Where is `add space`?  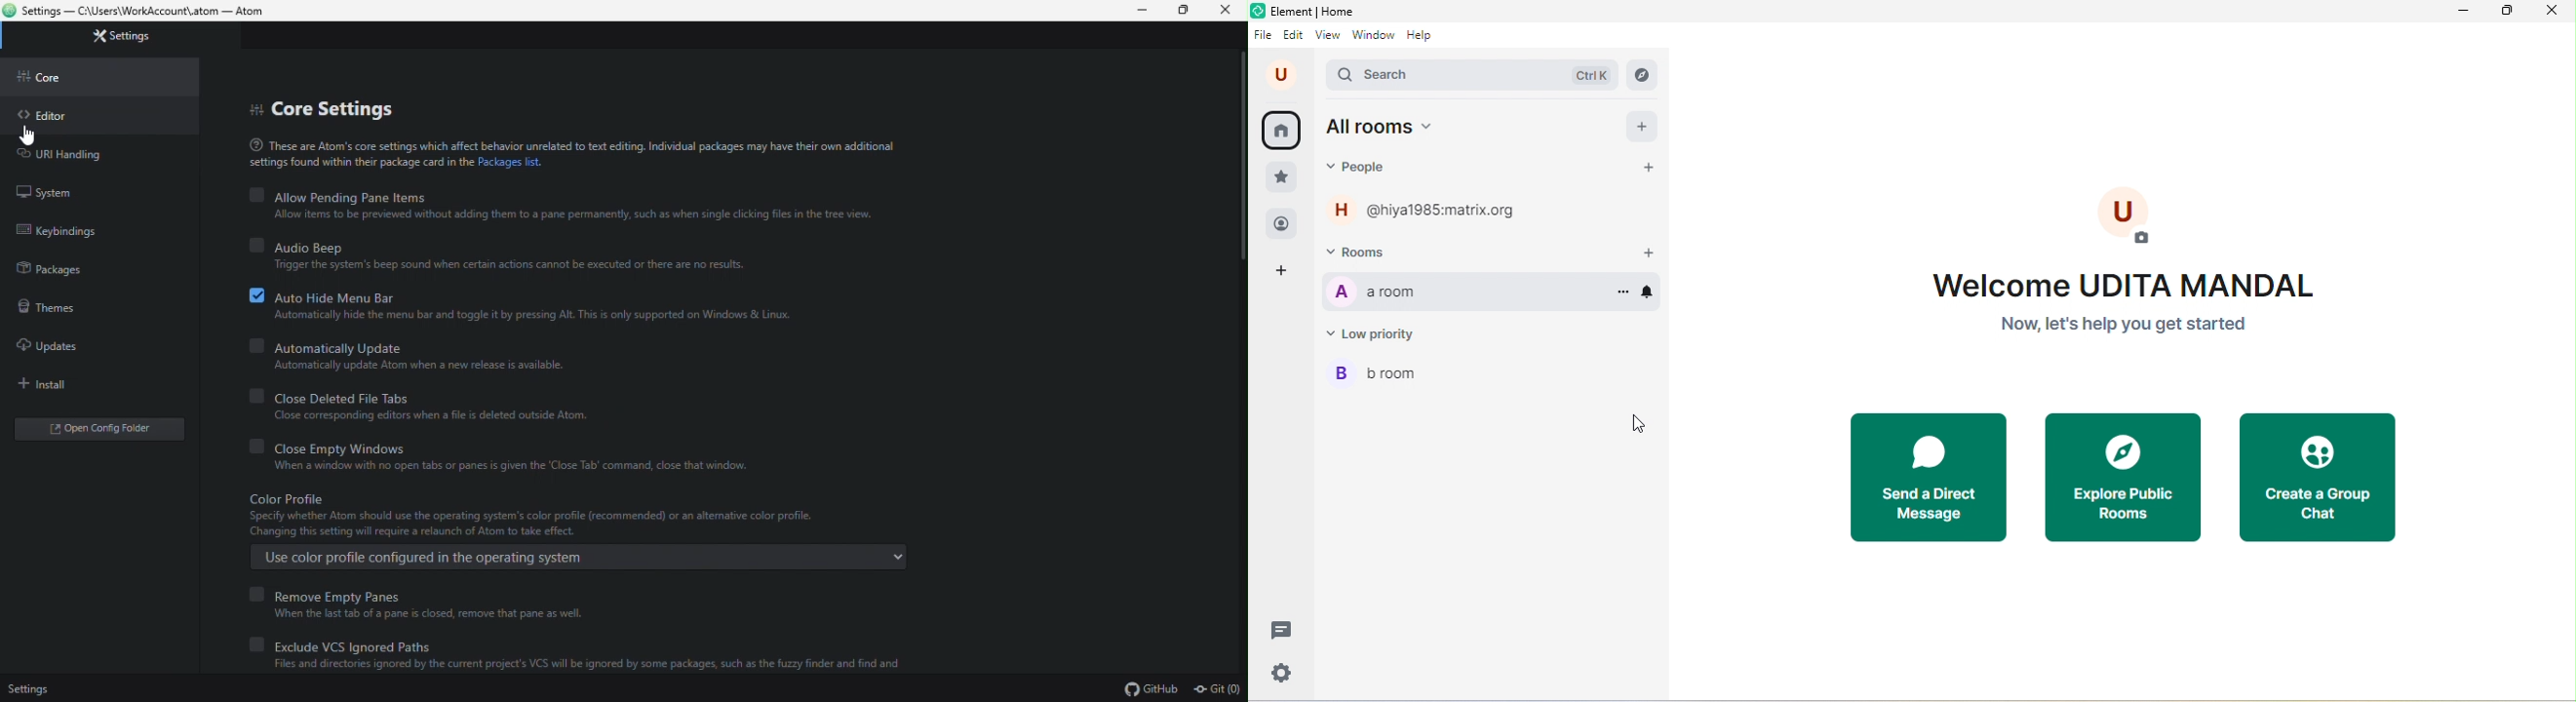
add space is located at coordinates (1281, 269).